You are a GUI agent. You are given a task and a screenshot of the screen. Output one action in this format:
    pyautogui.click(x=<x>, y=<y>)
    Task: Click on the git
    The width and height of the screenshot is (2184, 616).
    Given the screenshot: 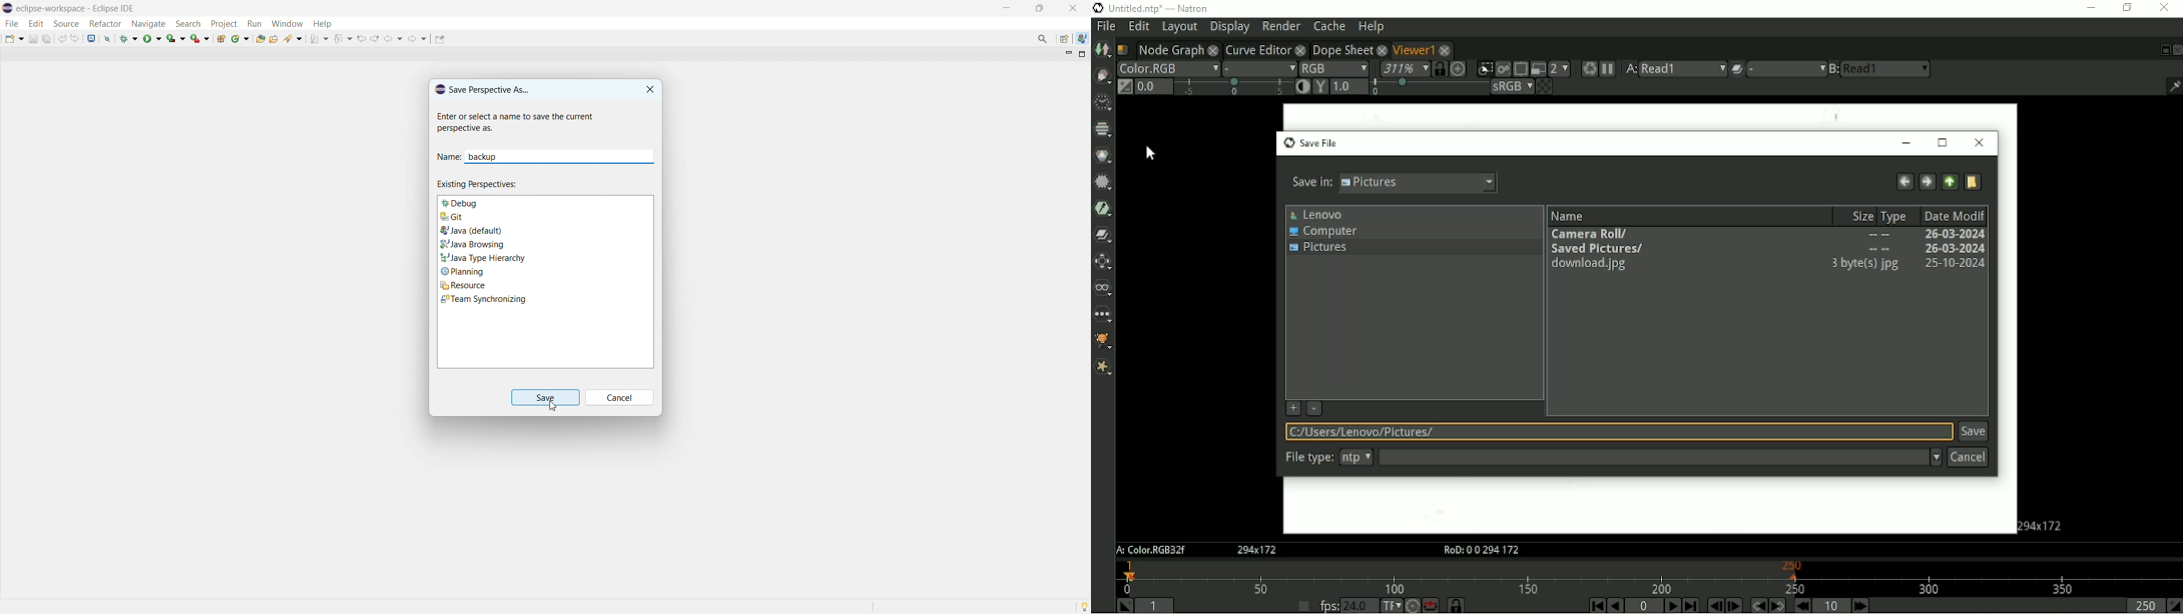 What is the action you would take?
    pyautogui.click(x=545, y=215)
    